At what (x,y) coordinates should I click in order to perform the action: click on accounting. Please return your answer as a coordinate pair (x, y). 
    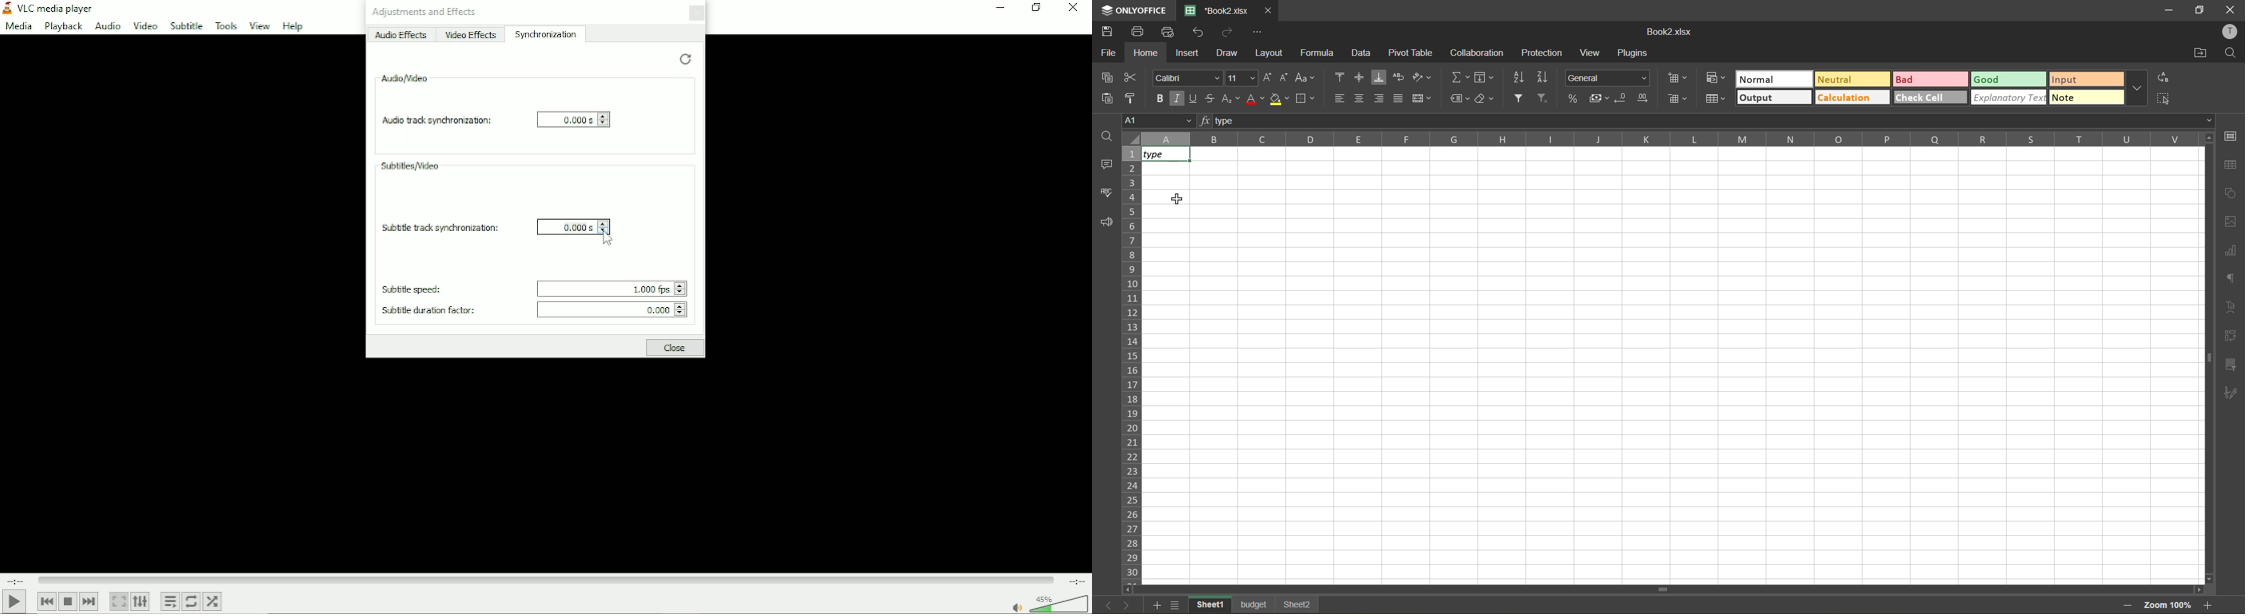
    Looking at the image, I should click on (1599, 99).